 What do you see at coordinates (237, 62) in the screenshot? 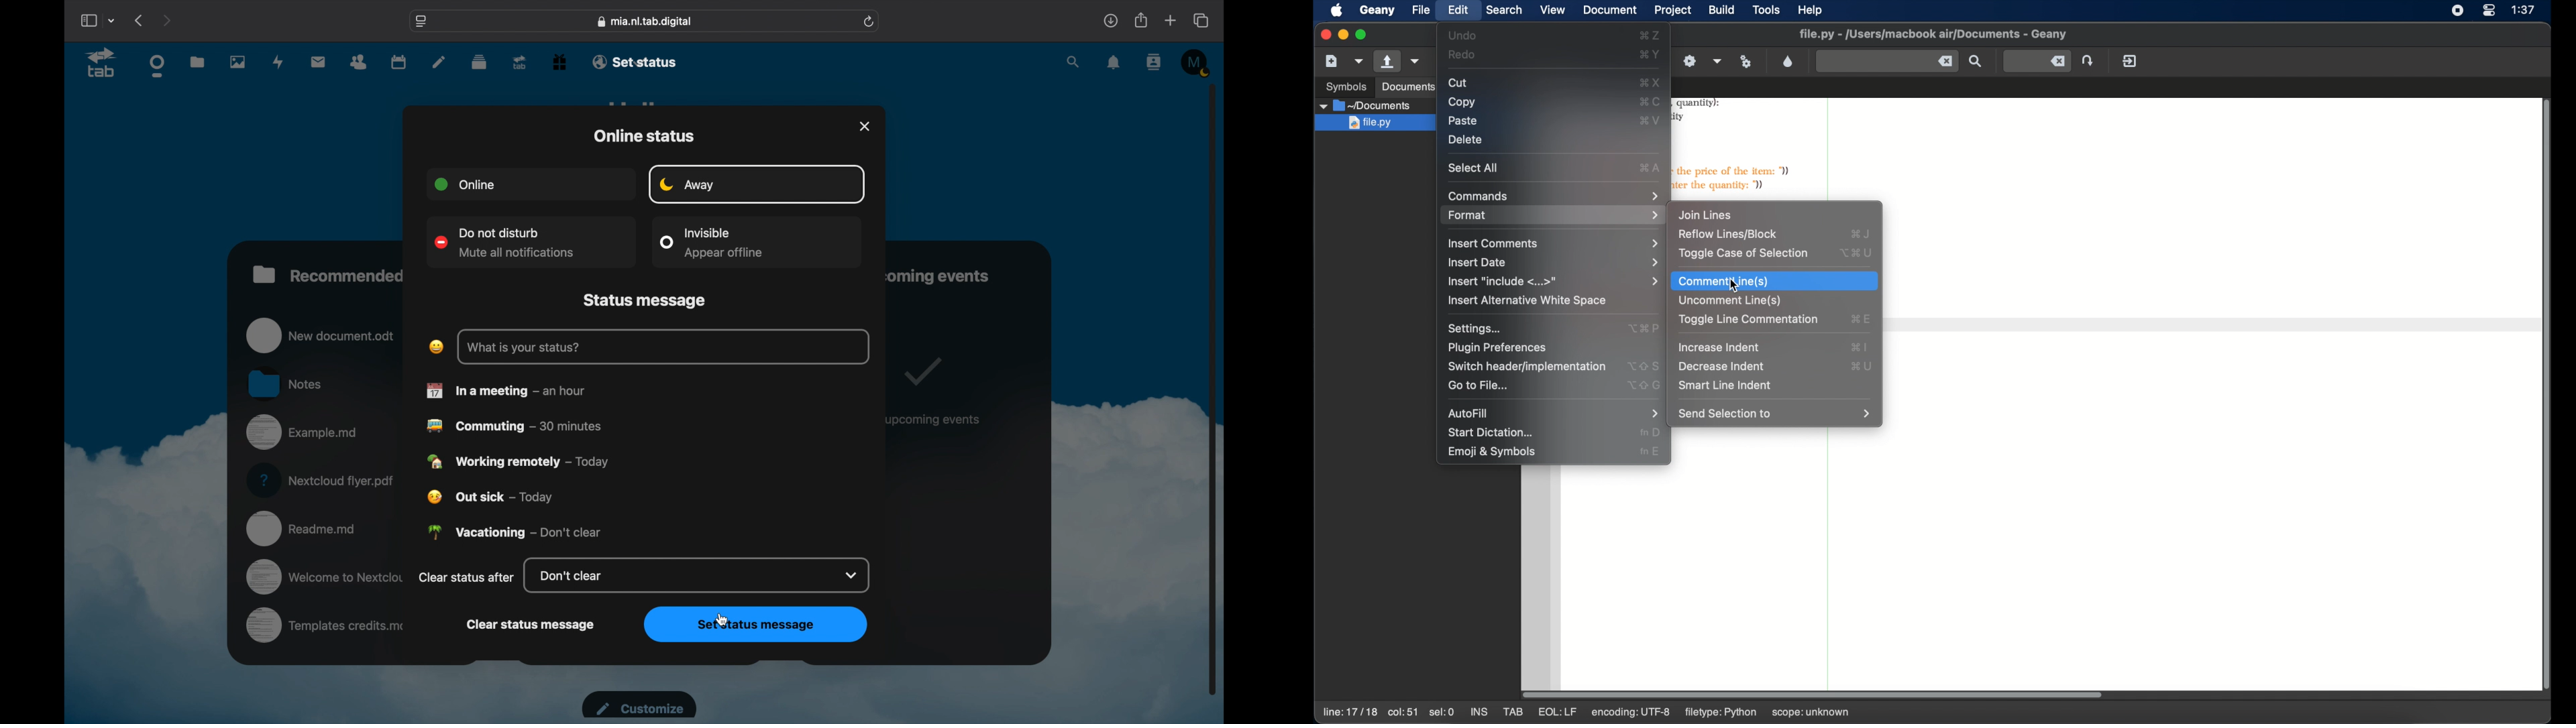
I see `photos` at bounding box center [237, 62].